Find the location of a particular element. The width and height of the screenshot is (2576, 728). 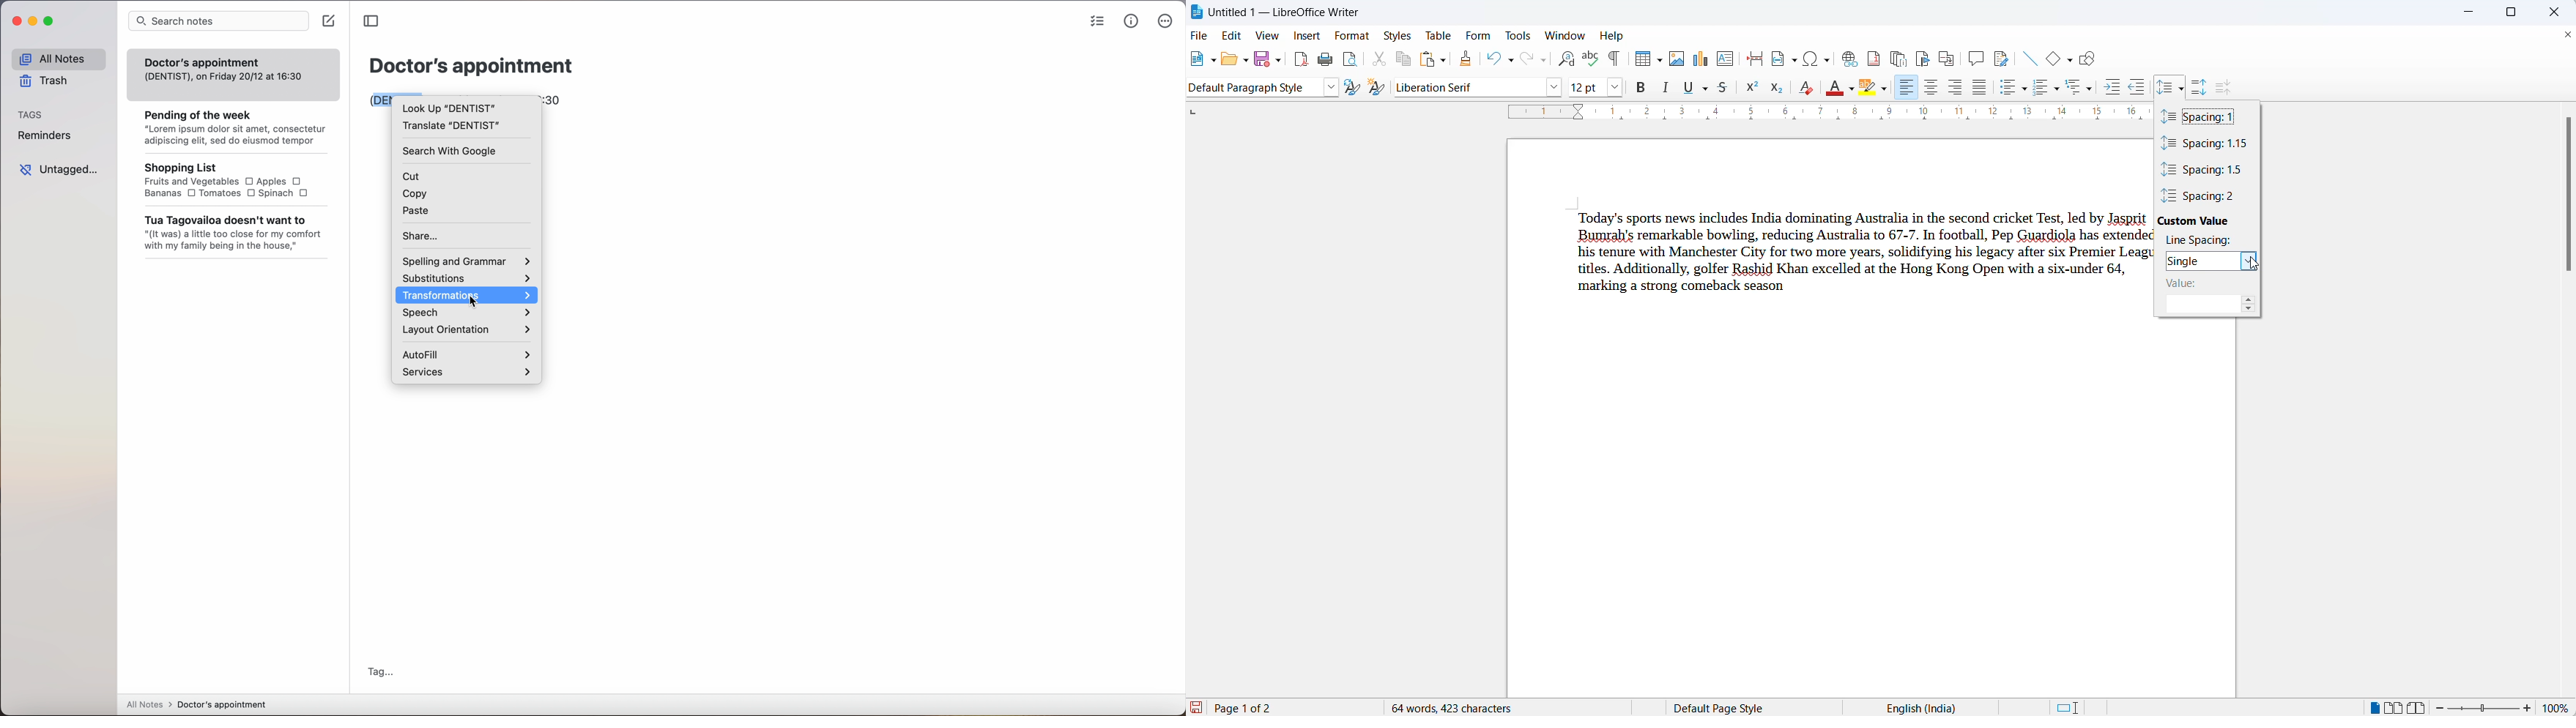

scaling is located at coordinates (1825, 114).